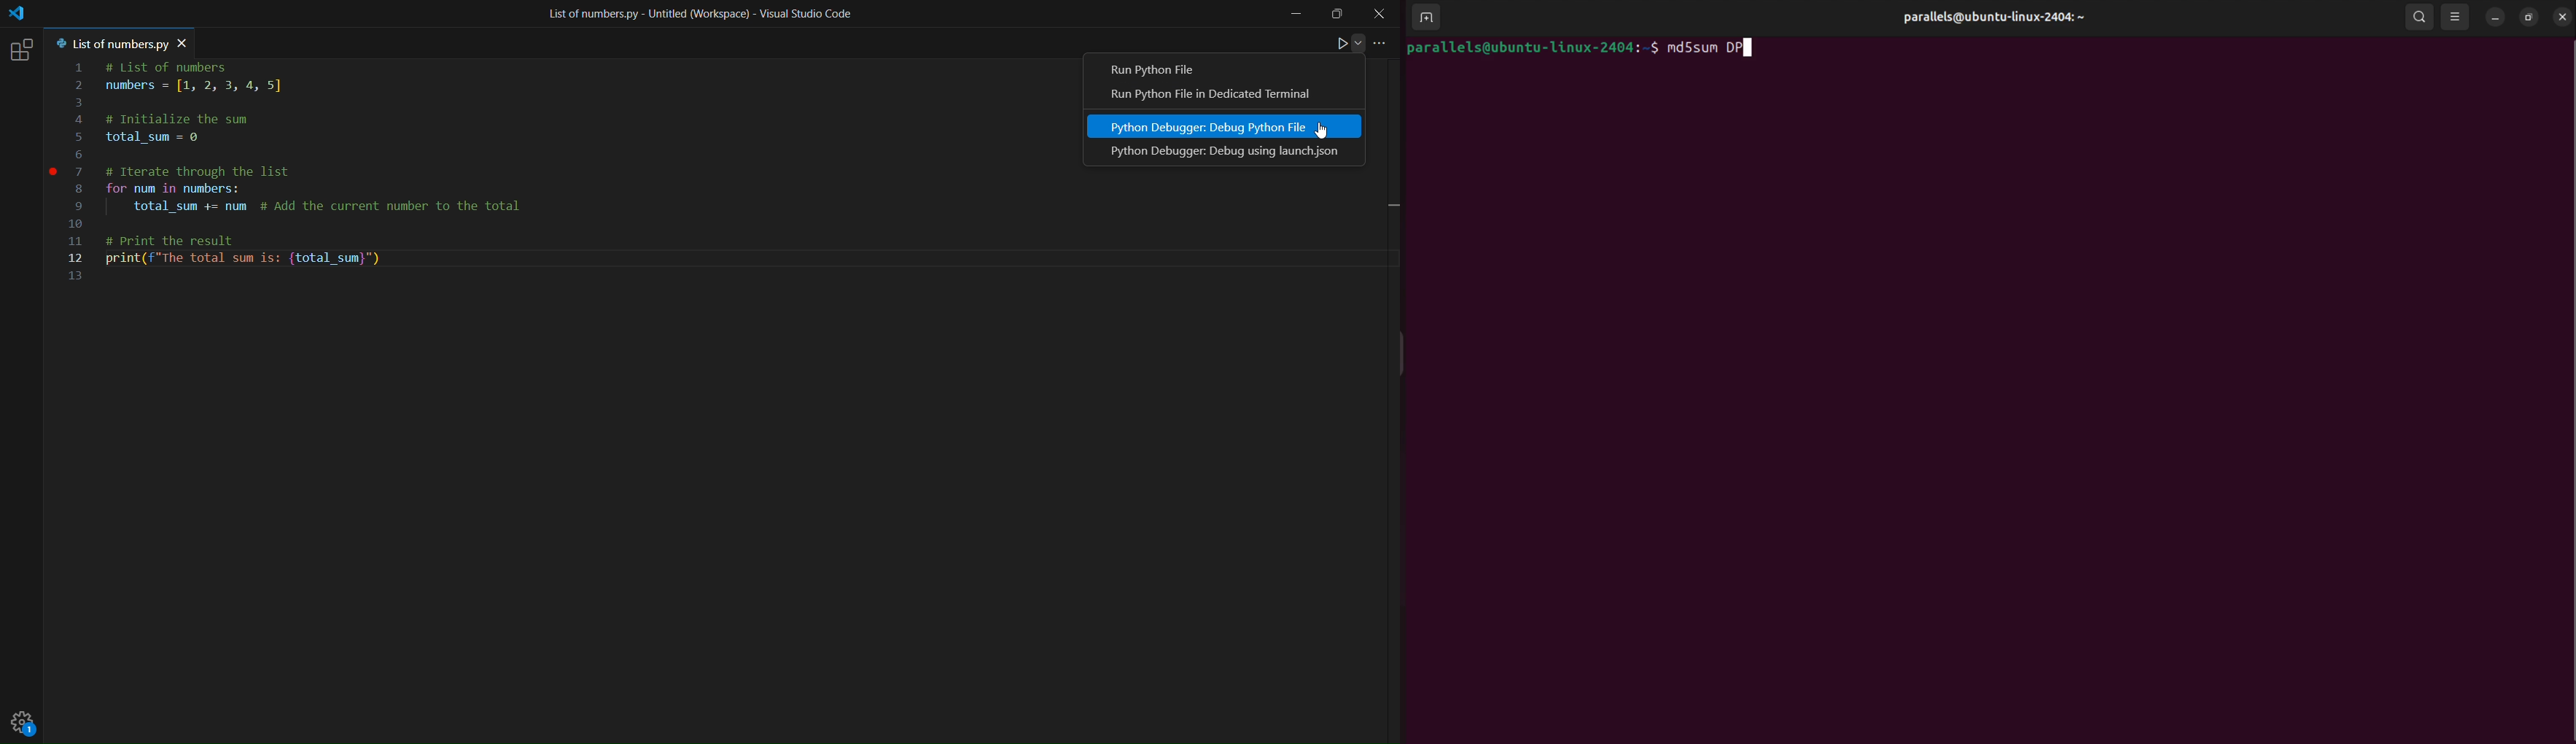 The image size is (2576, 756). Describe the element at coordinates (108, 44) in the screenshot. I see `tab name` at that location.